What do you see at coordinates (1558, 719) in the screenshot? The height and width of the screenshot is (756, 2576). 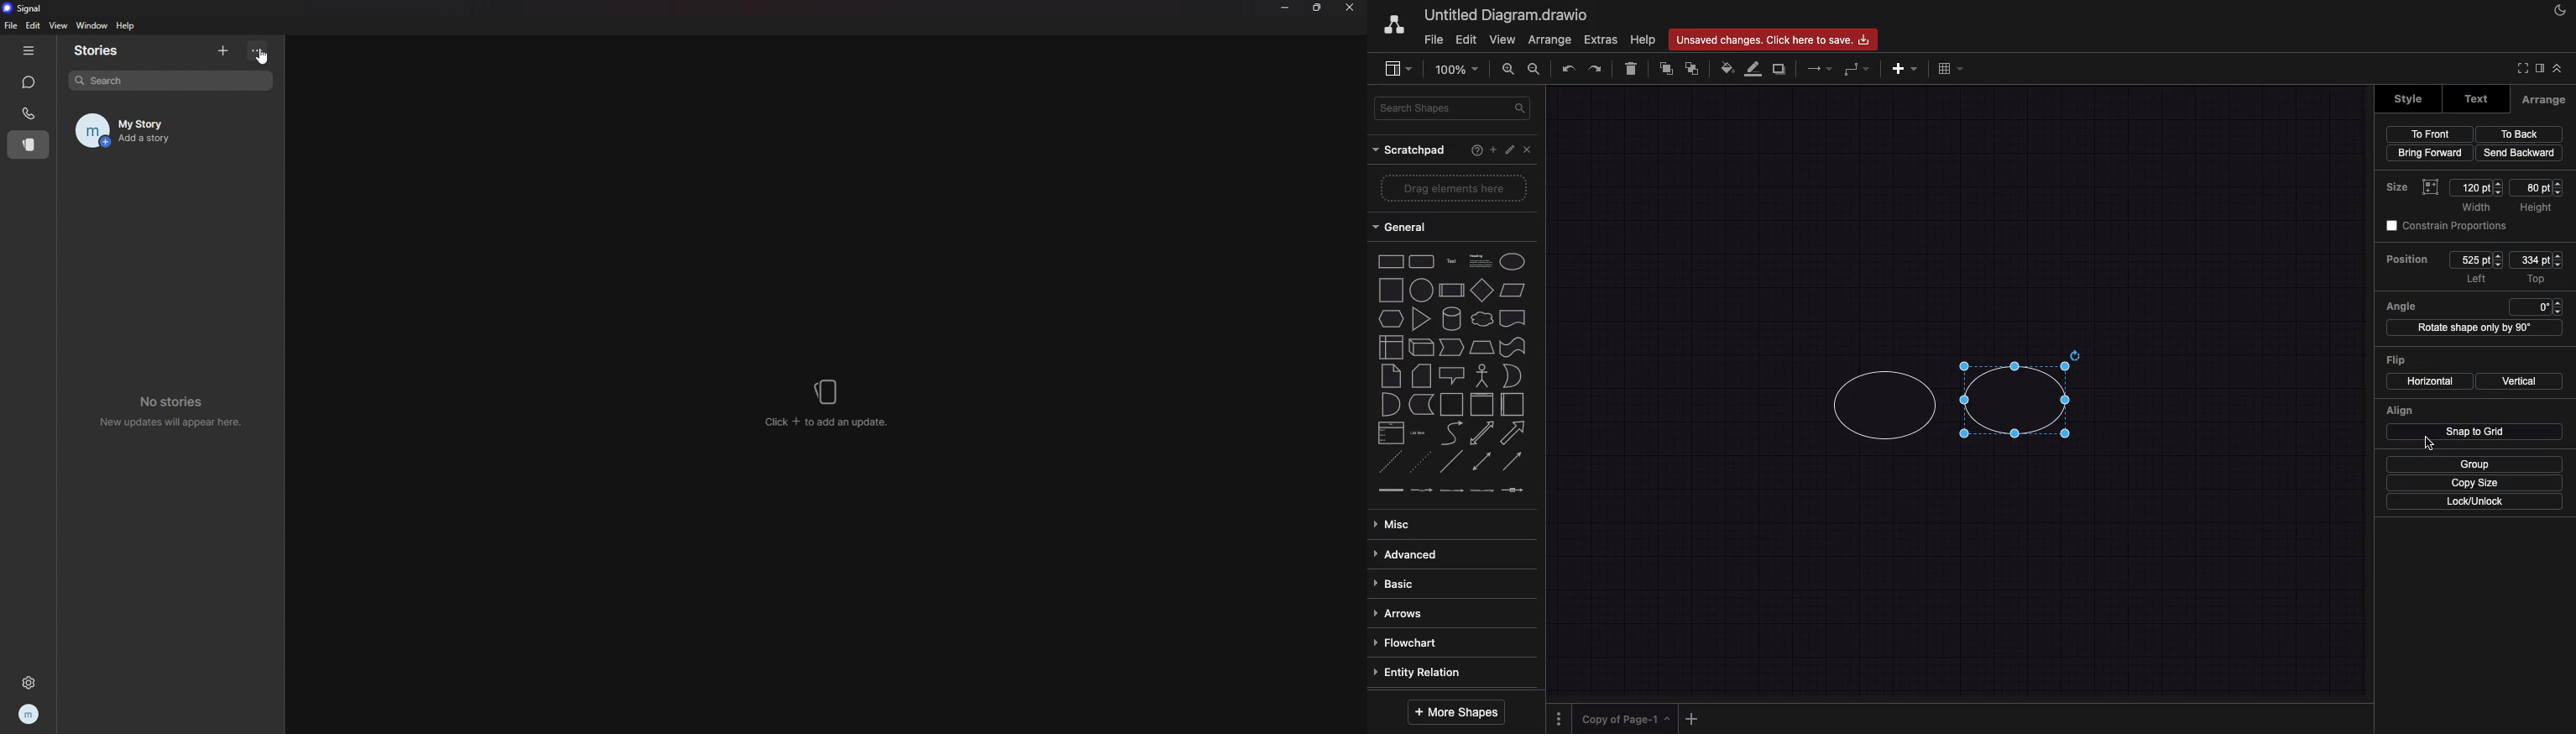 I see `options` at bounding box center [1558, 719].